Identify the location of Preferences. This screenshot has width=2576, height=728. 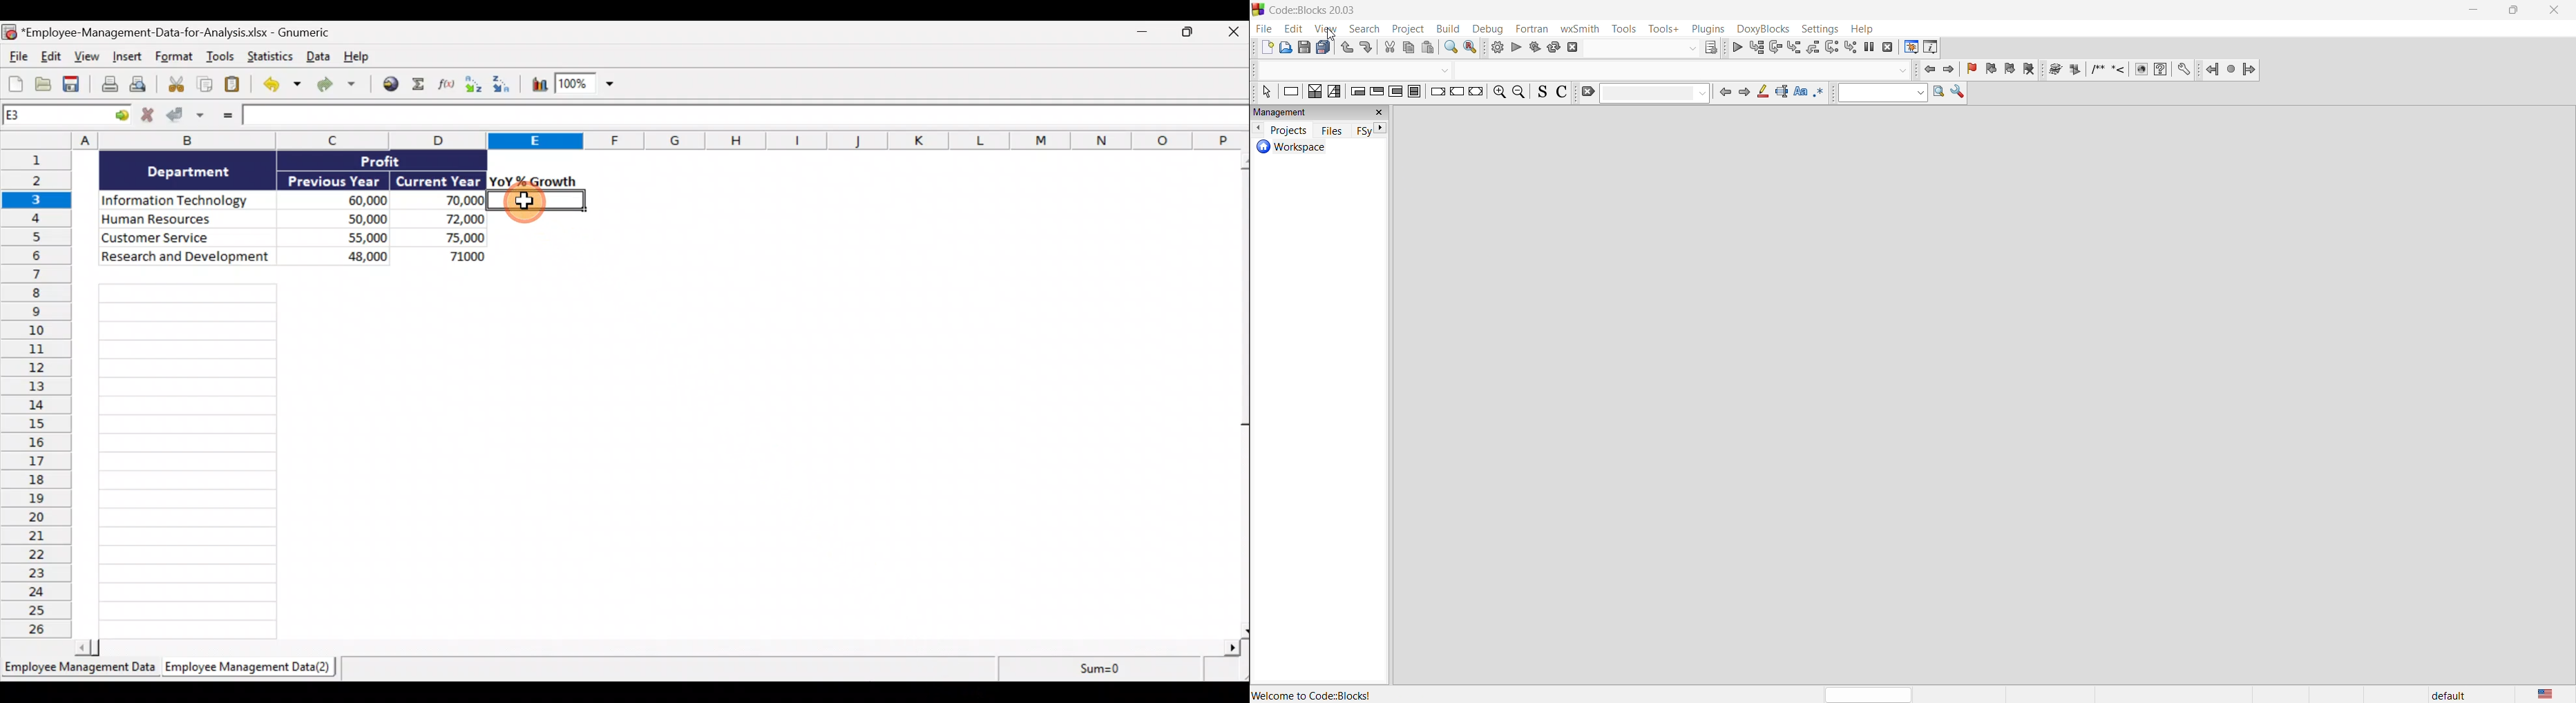
(2185, 69).